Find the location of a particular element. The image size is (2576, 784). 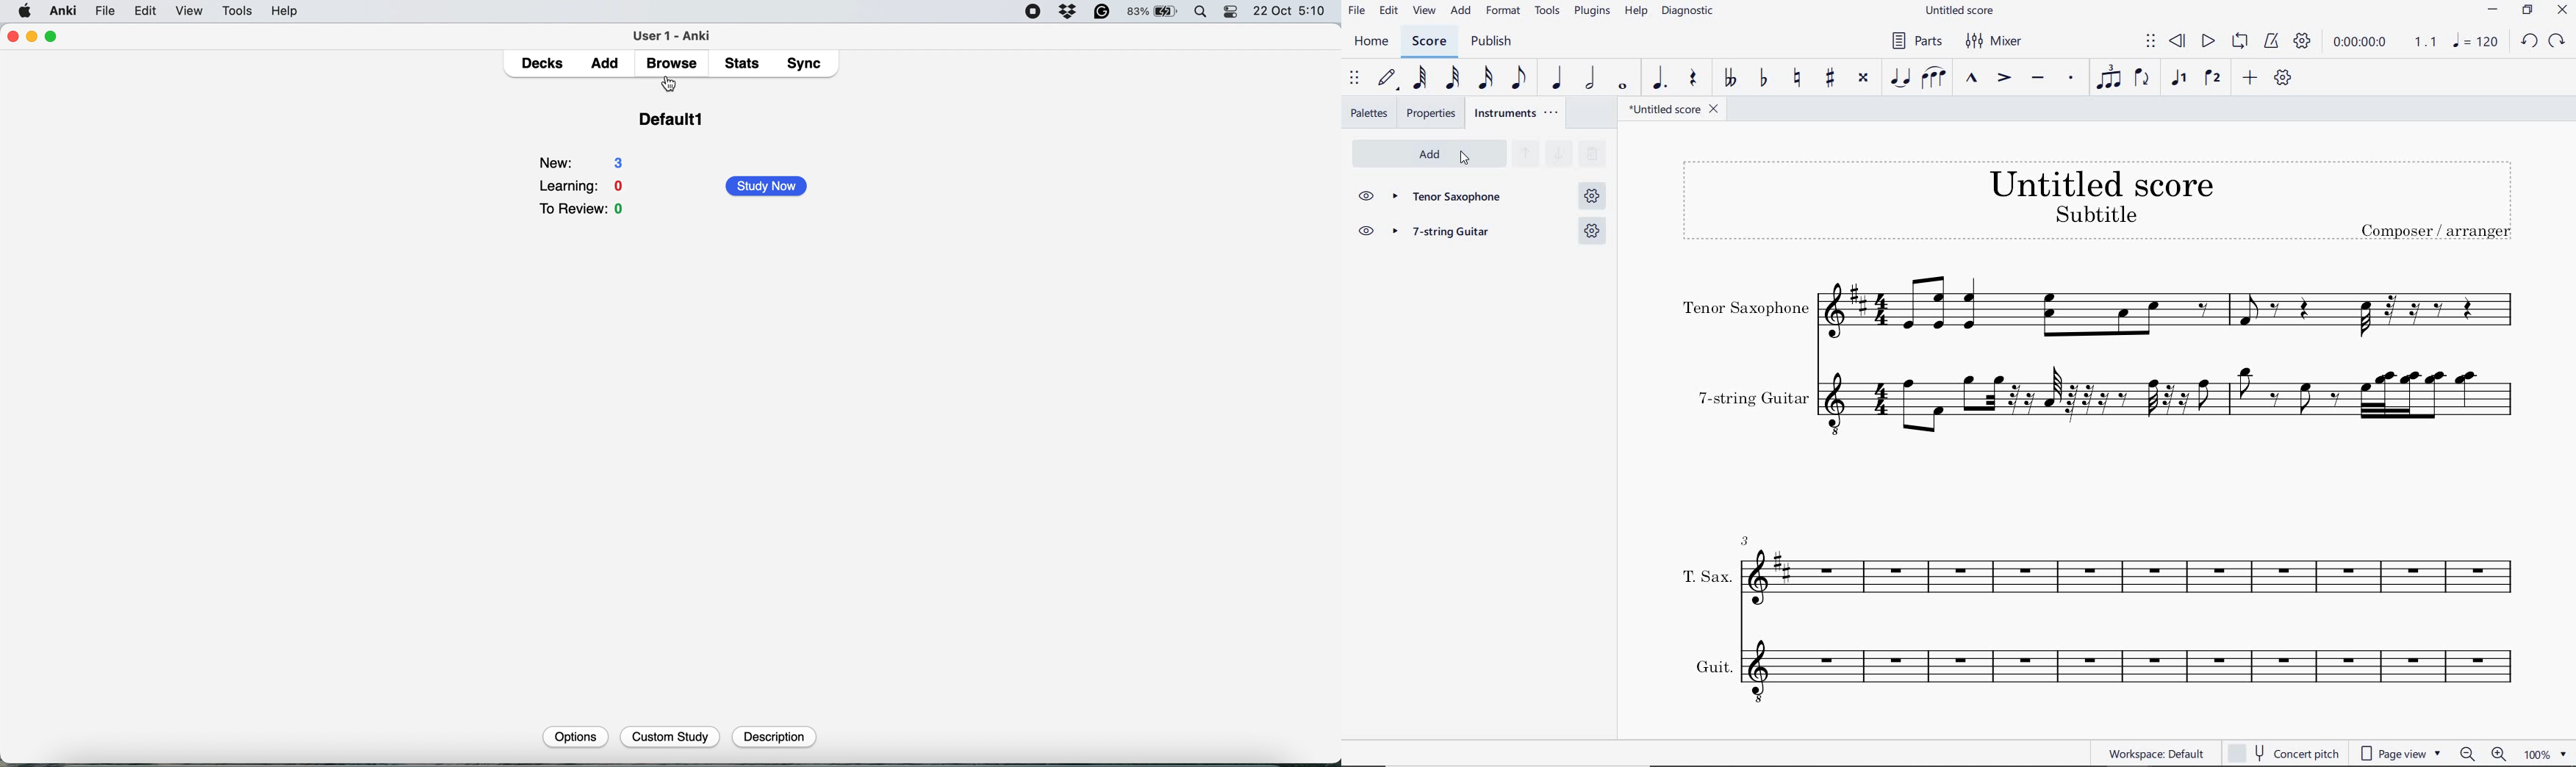

CUSTOMIZE TOOLBAR is located at coordinates (2282, 78).